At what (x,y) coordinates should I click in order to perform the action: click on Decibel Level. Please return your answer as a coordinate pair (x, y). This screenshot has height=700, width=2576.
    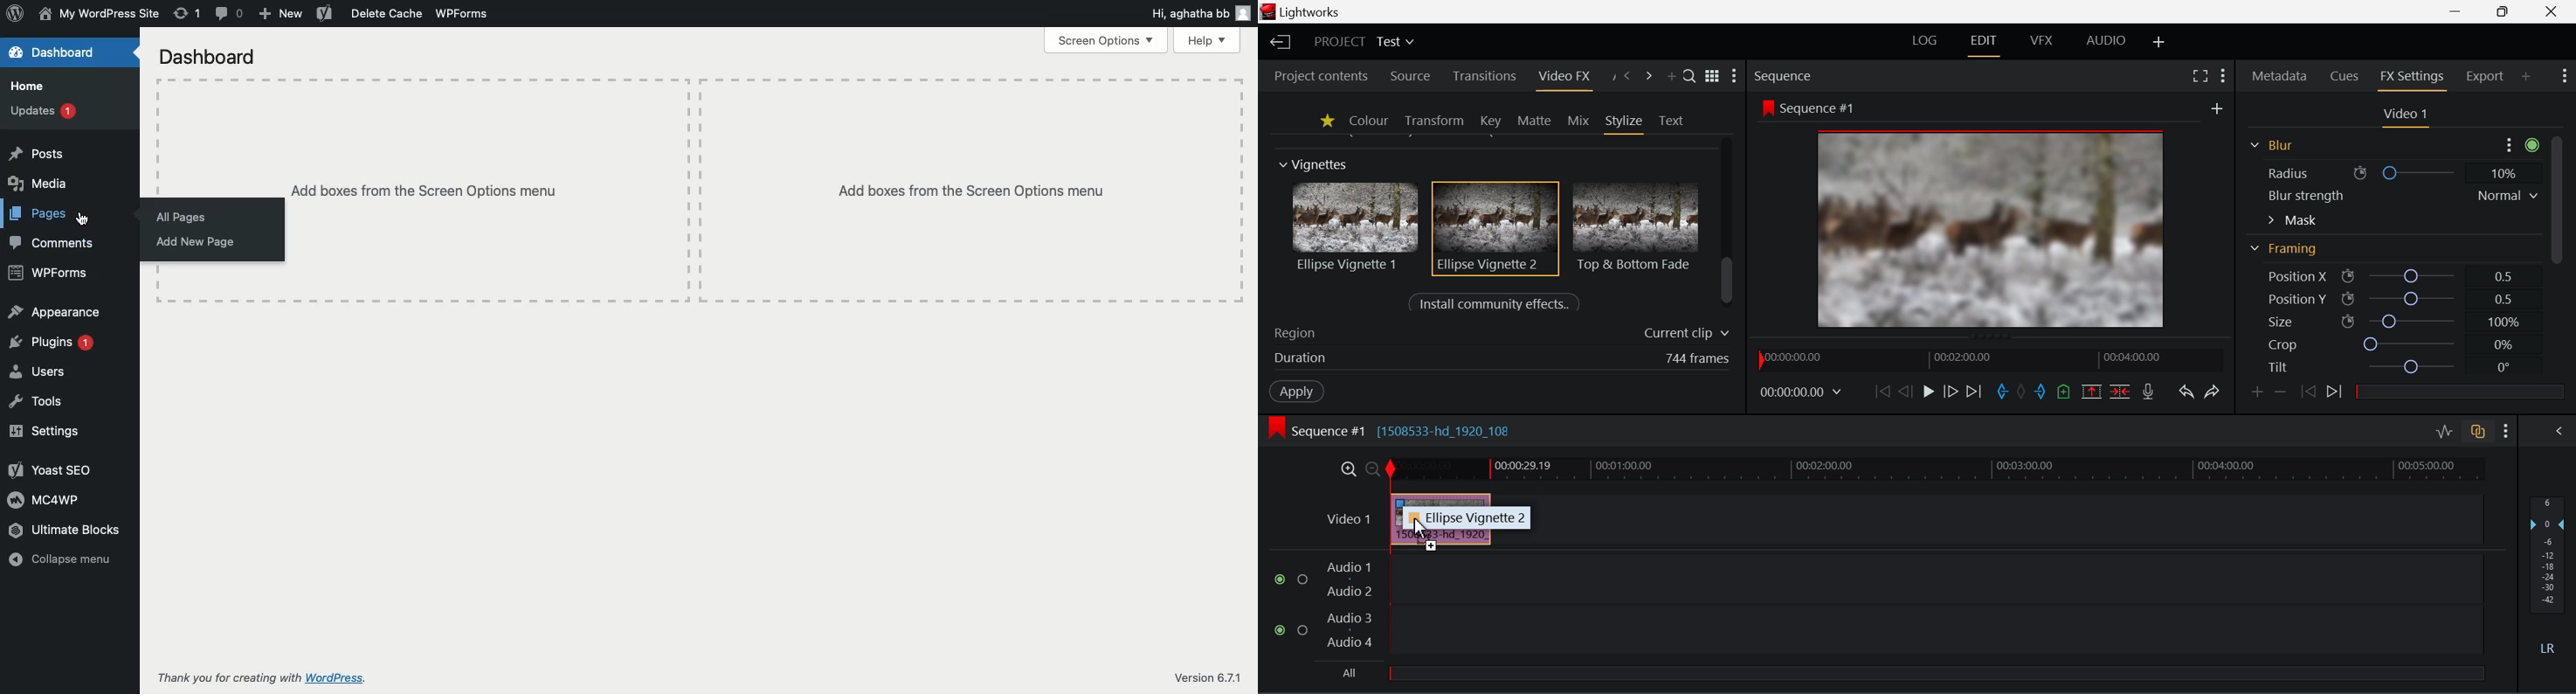
    Looking at the image, I should click on (2548, 580).